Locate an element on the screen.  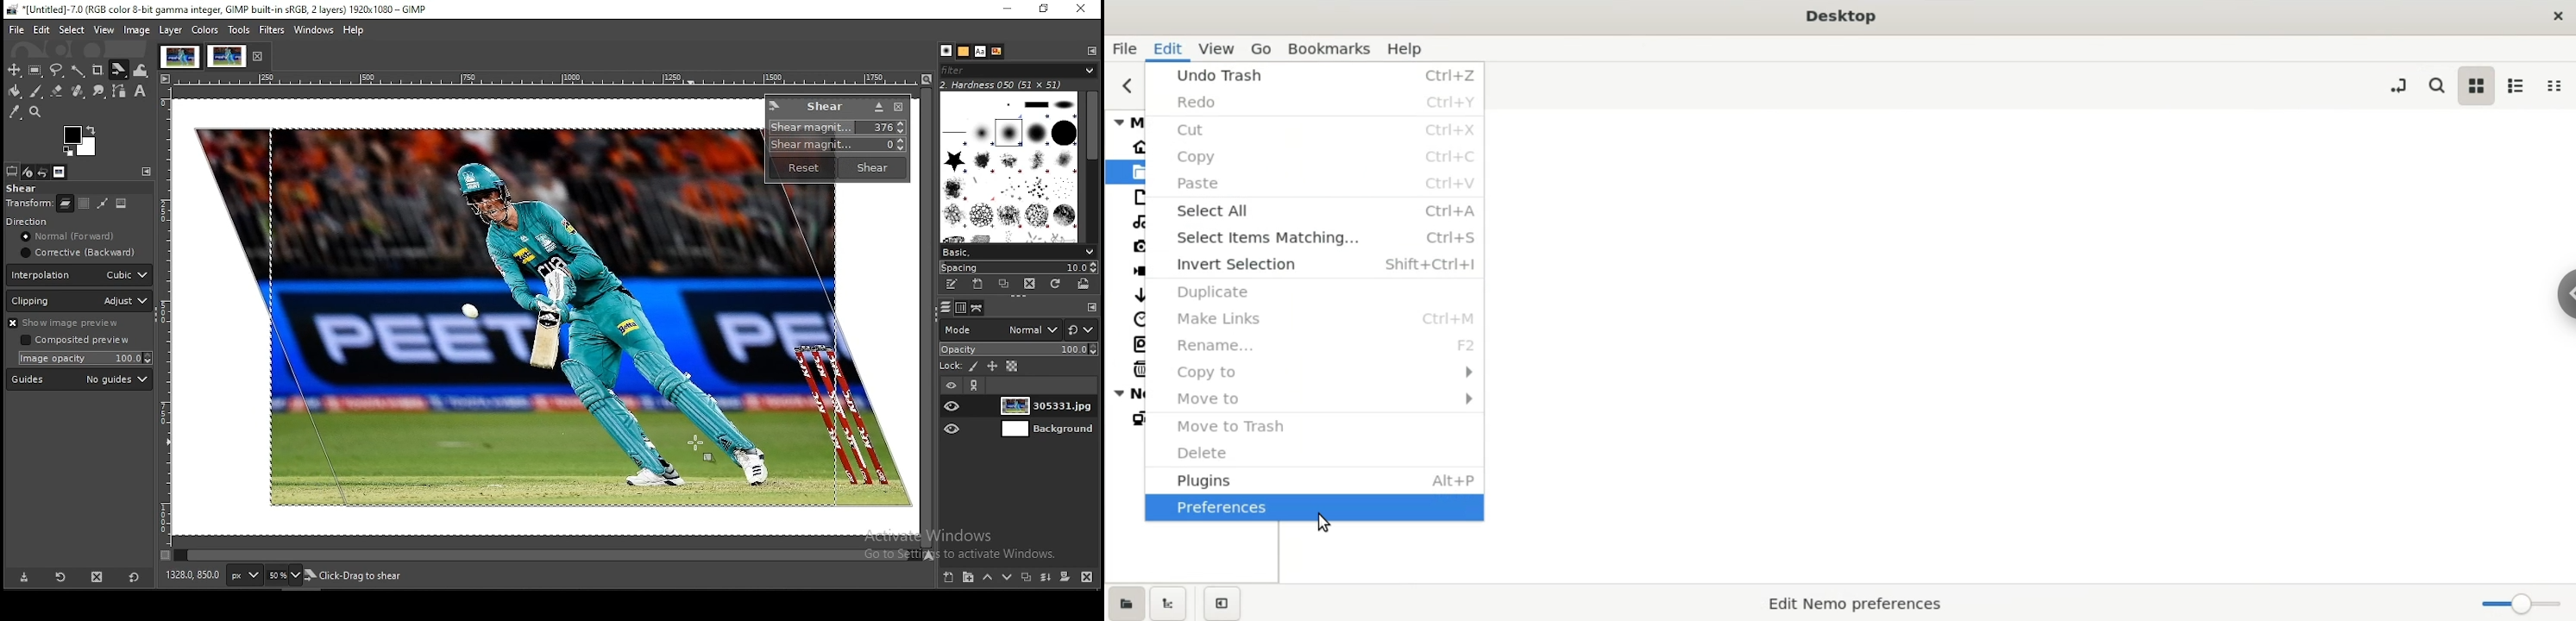
spacing is located at coordinates (1021, 267).